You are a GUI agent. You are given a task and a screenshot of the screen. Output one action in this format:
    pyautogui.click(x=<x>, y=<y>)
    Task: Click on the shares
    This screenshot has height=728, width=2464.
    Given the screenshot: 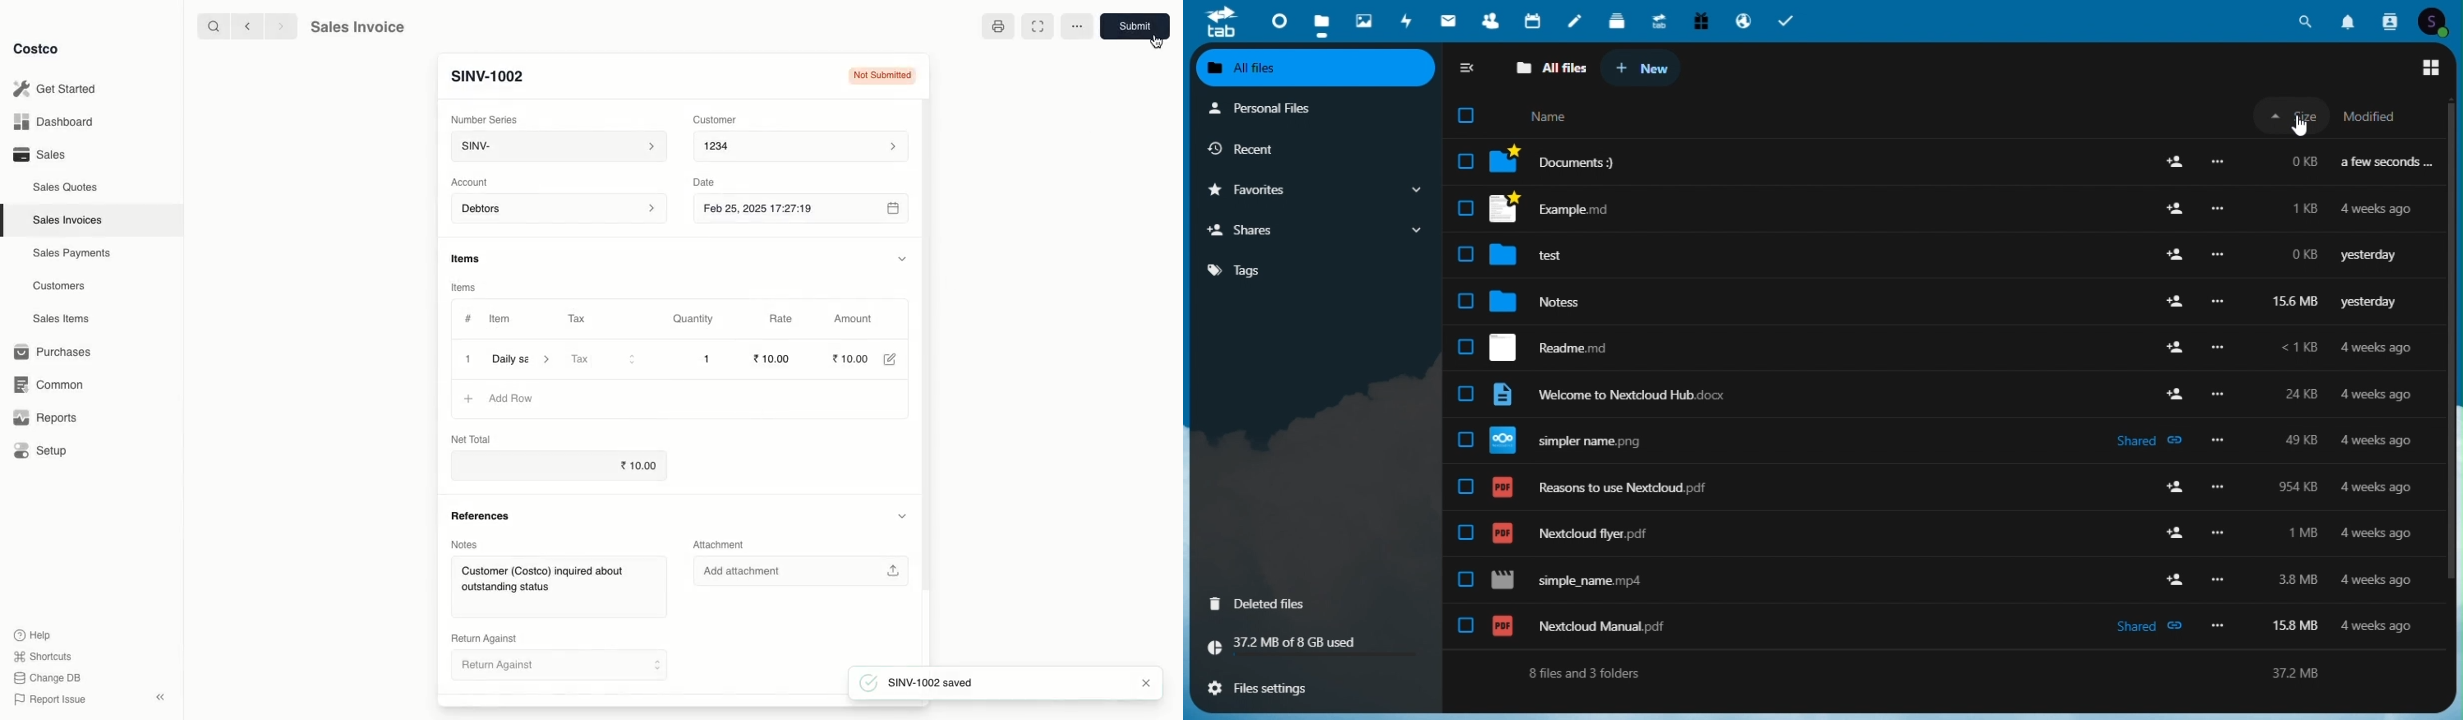 What is the action you would take?
    pyautogui.click(x=1311, y=231)
    